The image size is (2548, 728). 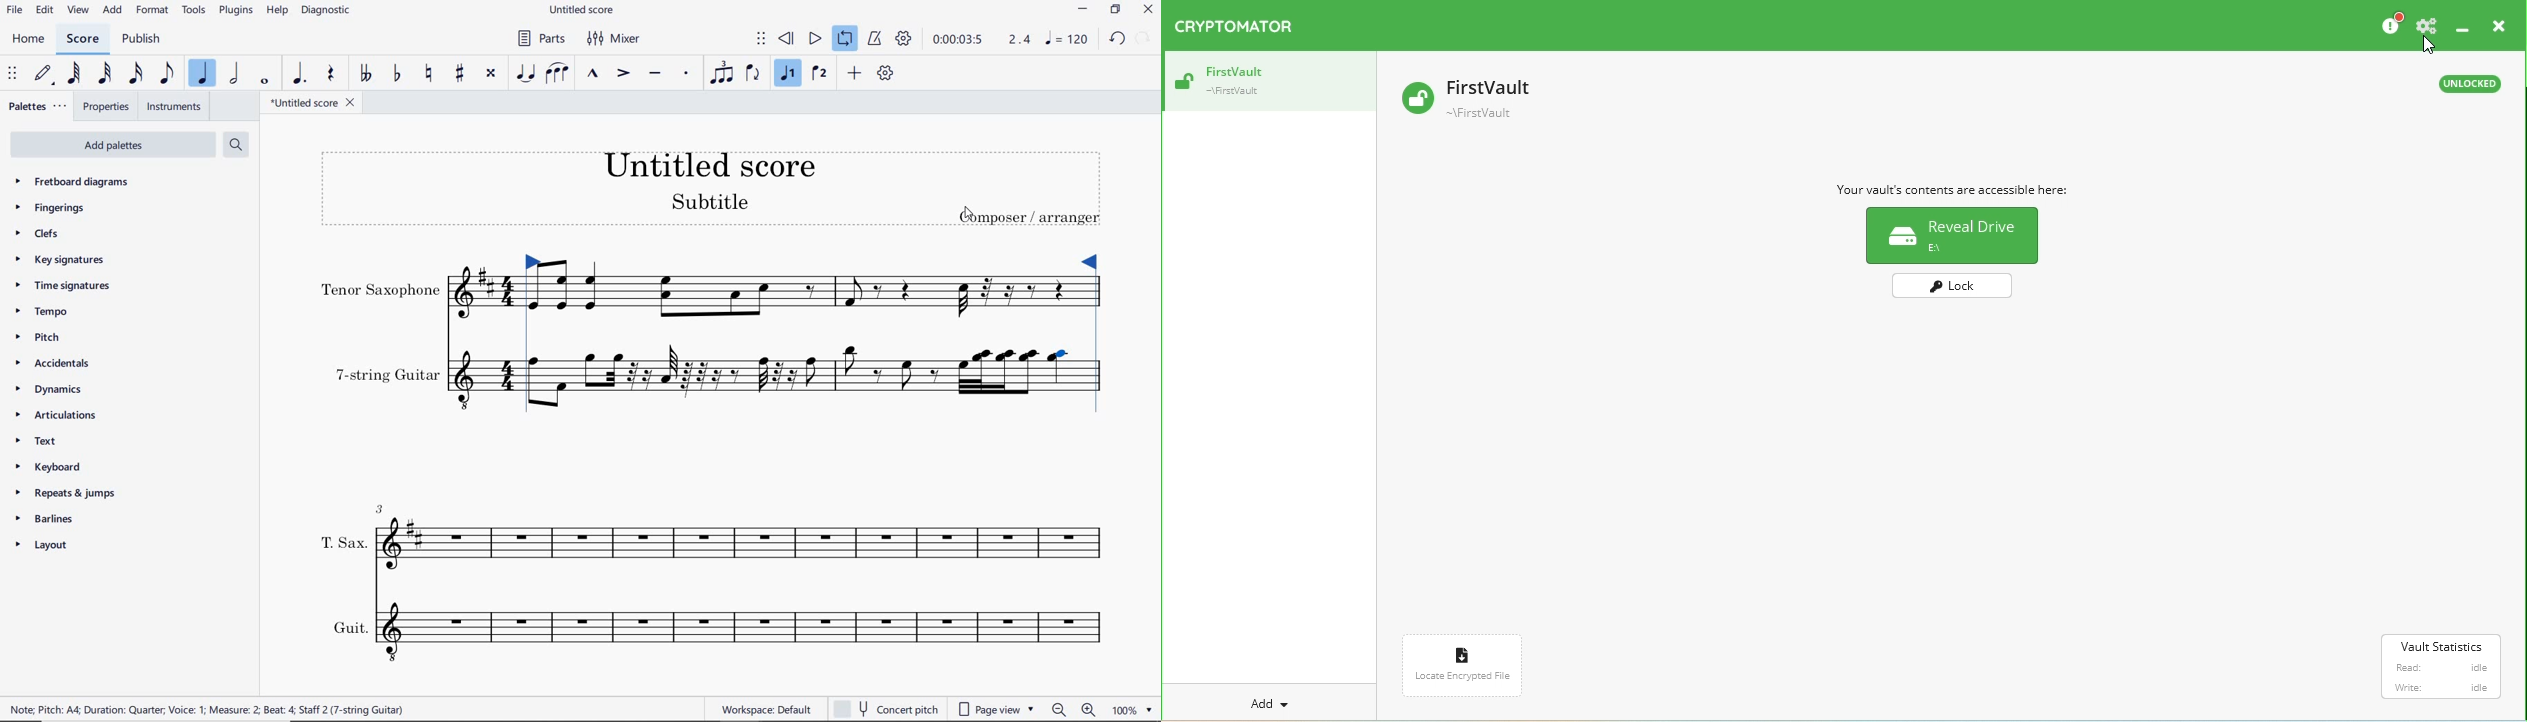 What do you see at coordinates (81, 39) in the screenshot?
I see `SCORE` at bounding box center [81, 39].